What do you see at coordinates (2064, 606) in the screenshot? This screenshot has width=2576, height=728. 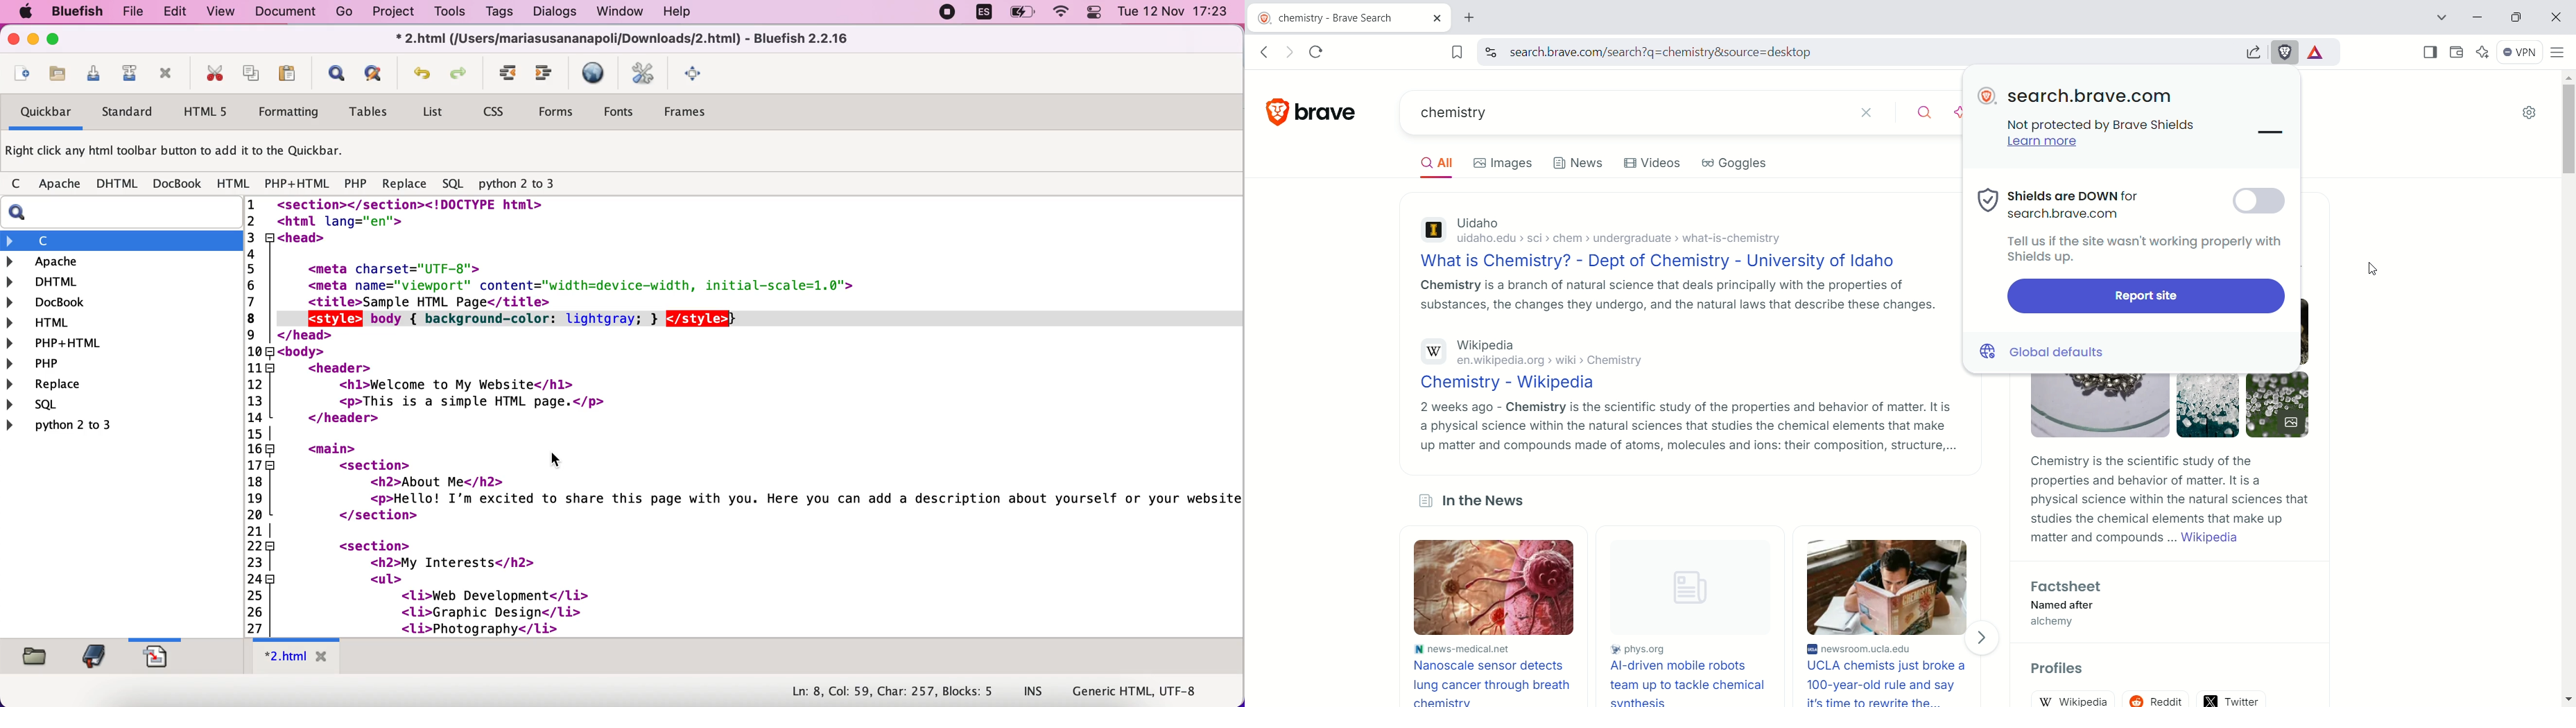 I see `Named after` at bounding box center [2064, 606].